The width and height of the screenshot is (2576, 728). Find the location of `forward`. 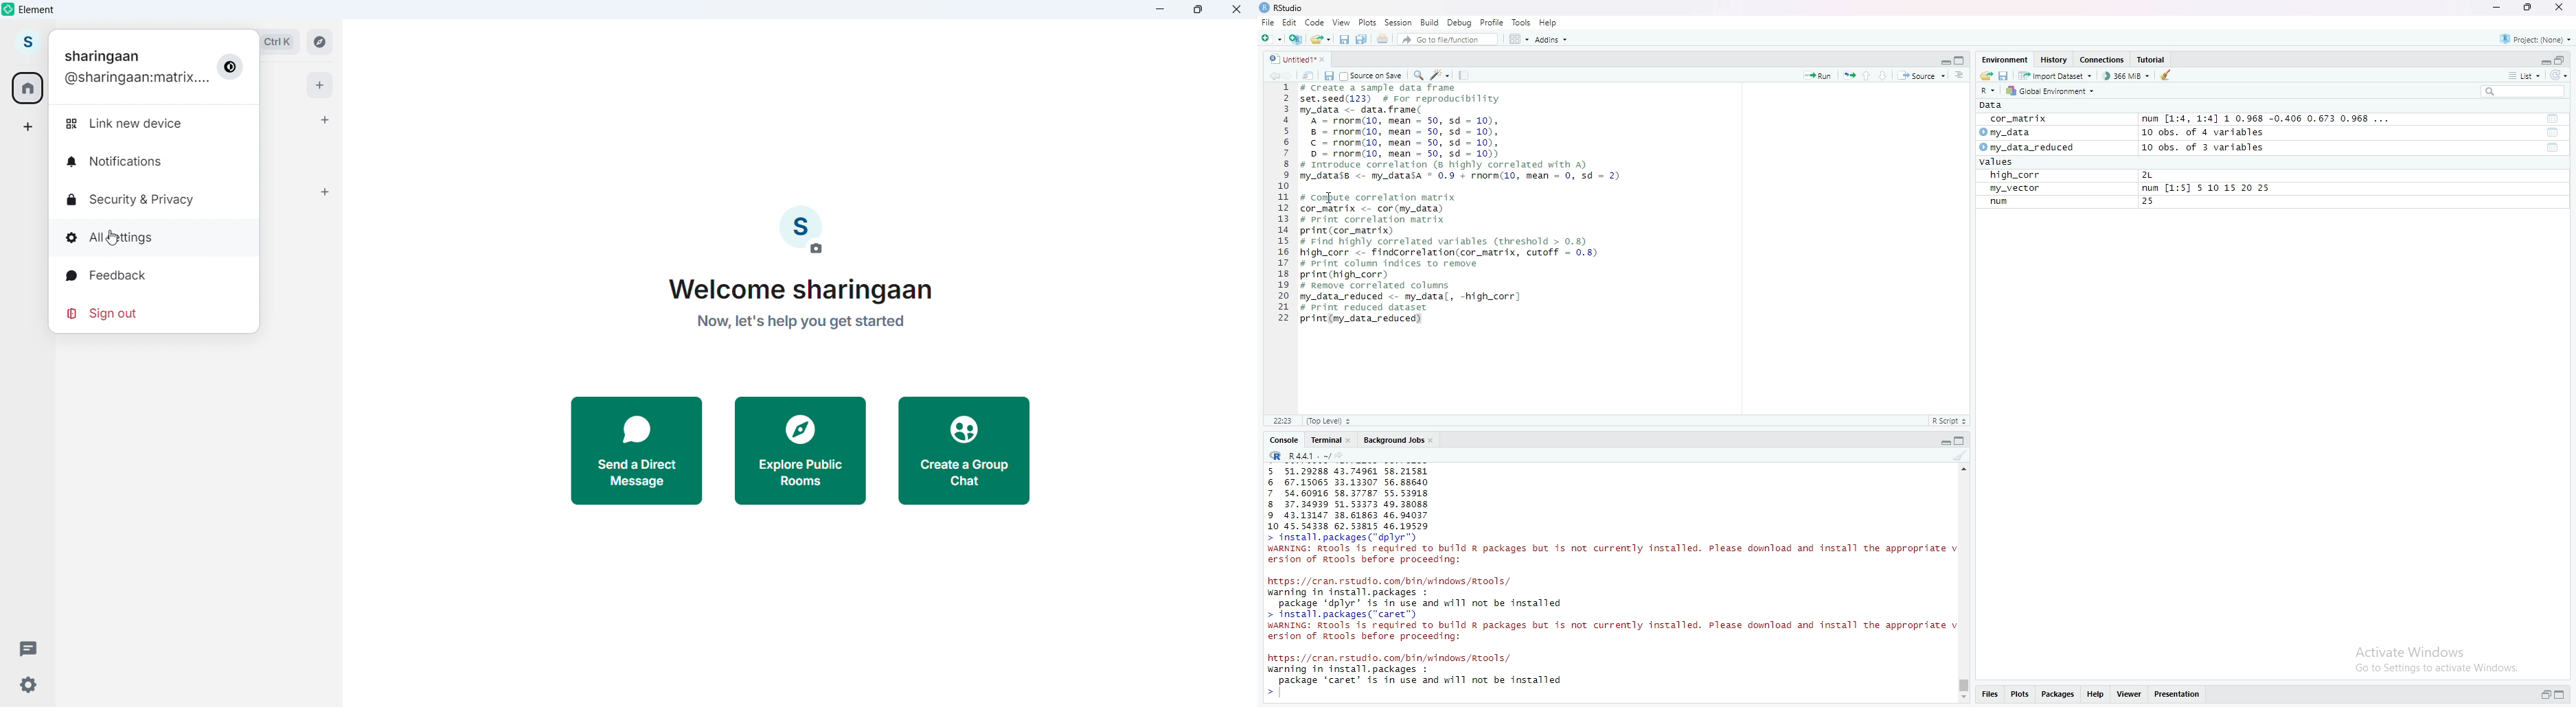

forward is located at coordinates (1292, 76).